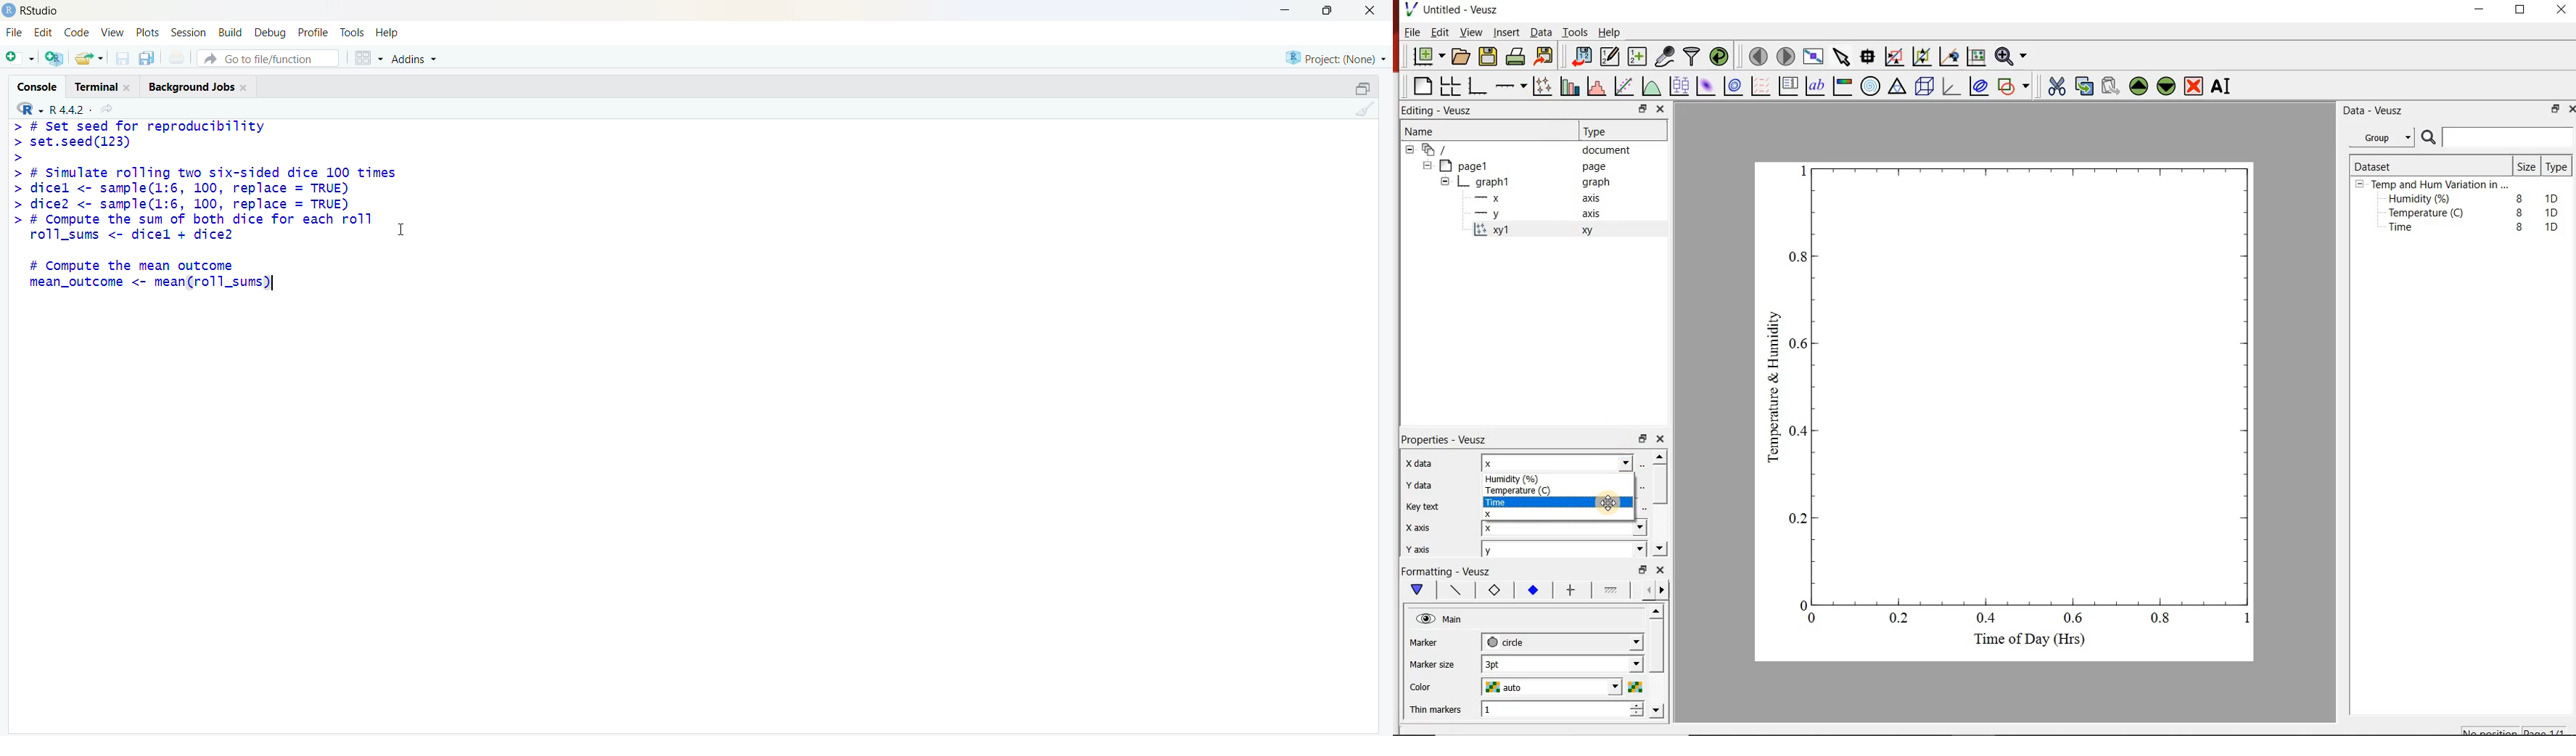 The image size is (2576, 756). I want to click on share icon , so click(108, 110).